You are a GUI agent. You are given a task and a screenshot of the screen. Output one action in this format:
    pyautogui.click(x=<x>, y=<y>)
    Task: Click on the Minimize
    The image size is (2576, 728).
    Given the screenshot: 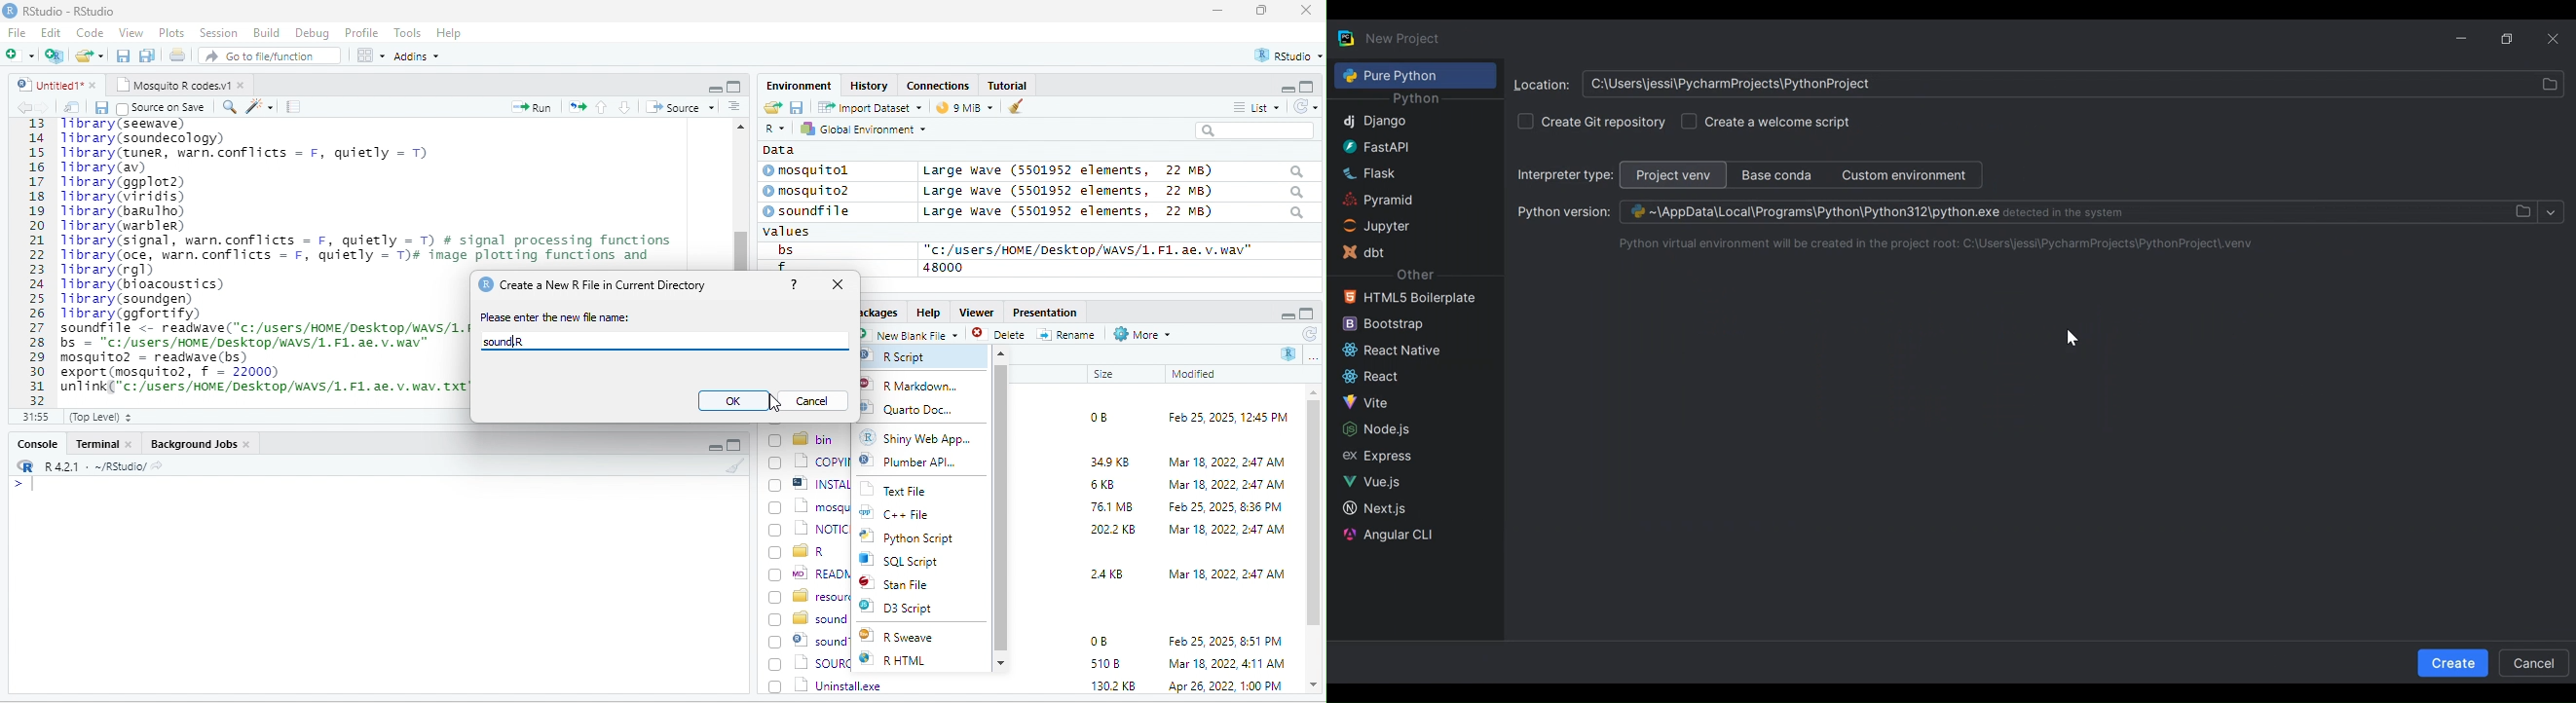 What is the action you would take?
    pyautogui.click(x=2466, y=36)
    